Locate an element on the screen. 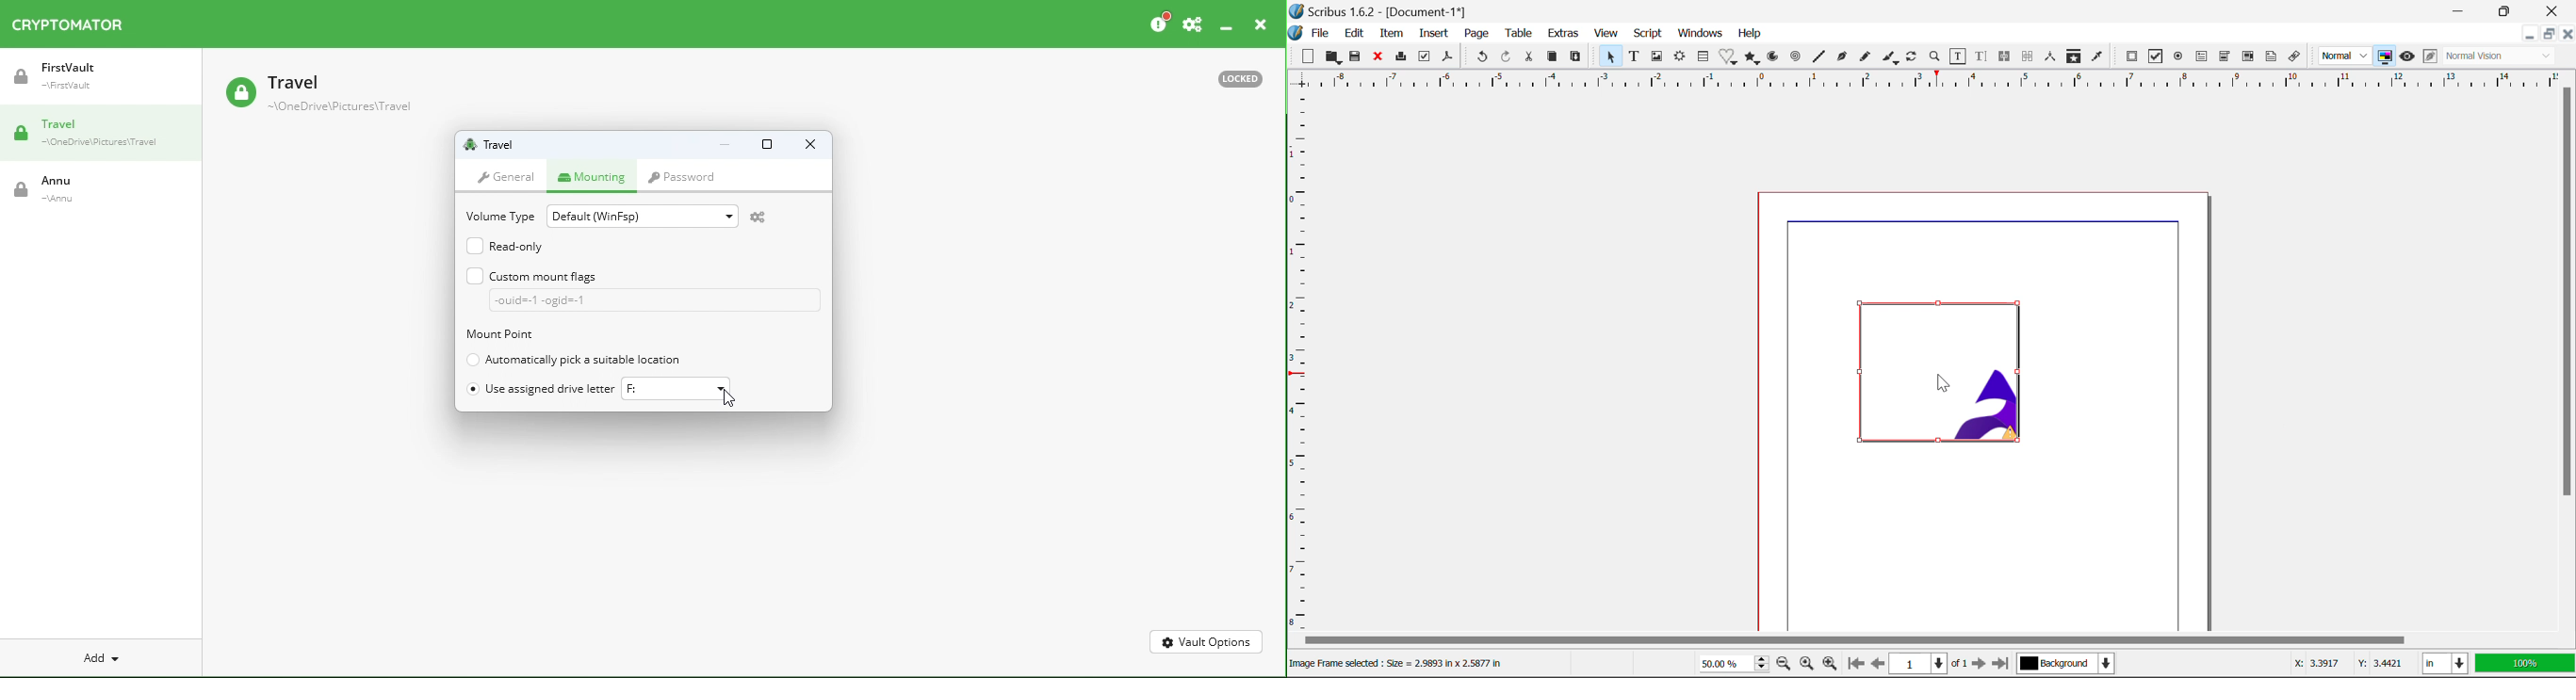 Image resolution: width=2576 pixels, height=700 pixels. Freehand Line is located at coordinates (1867, 58).